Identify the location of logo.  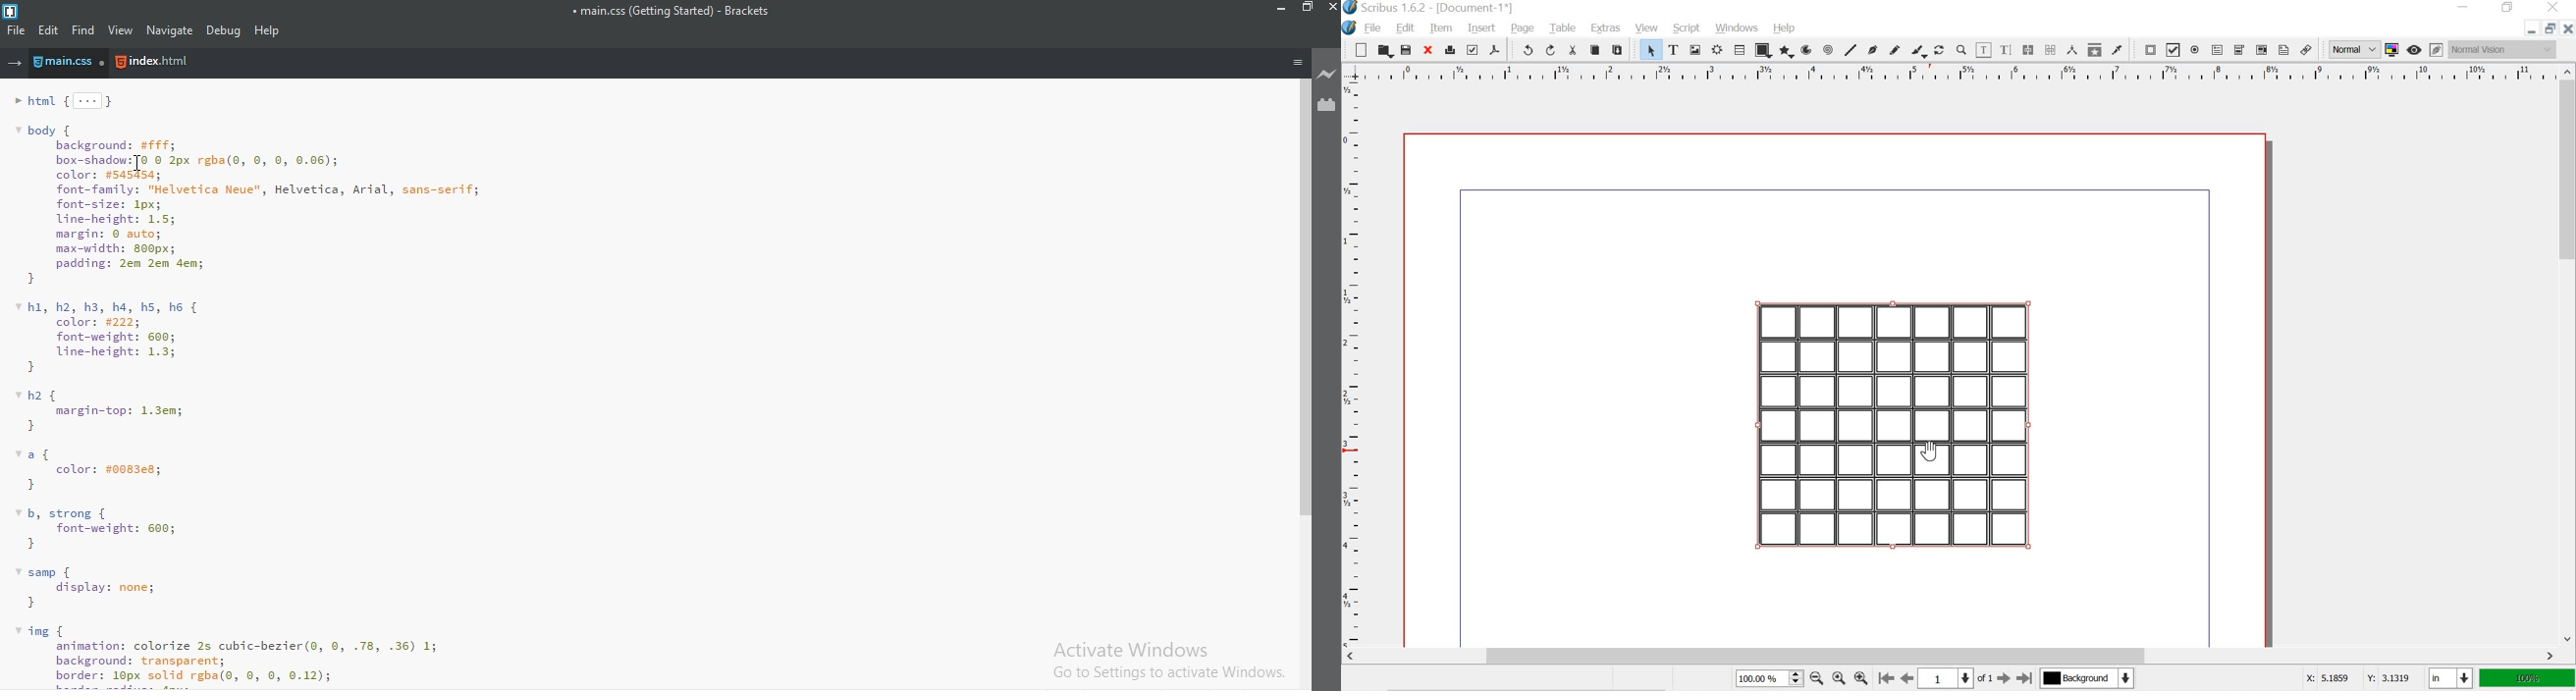
(13, 9).